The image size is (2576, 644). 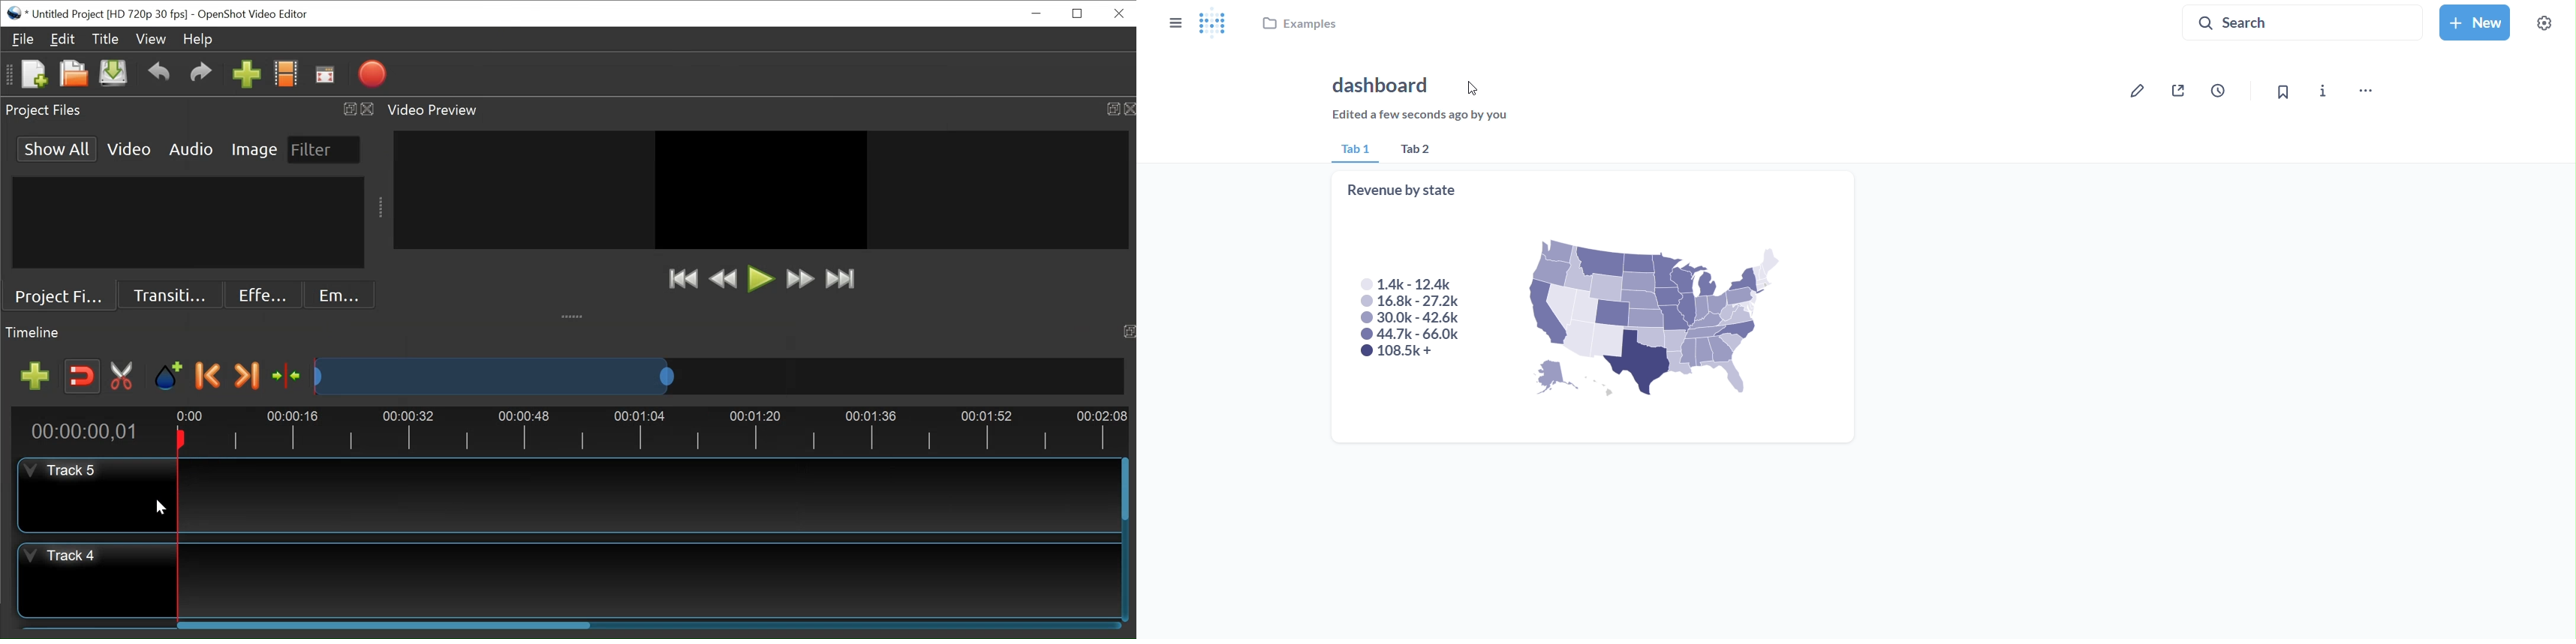 What do you see at coordinates (1124, 489) in the screenshot?
I see `Vertical Scroll bar` at bounding box center [1124, 489].